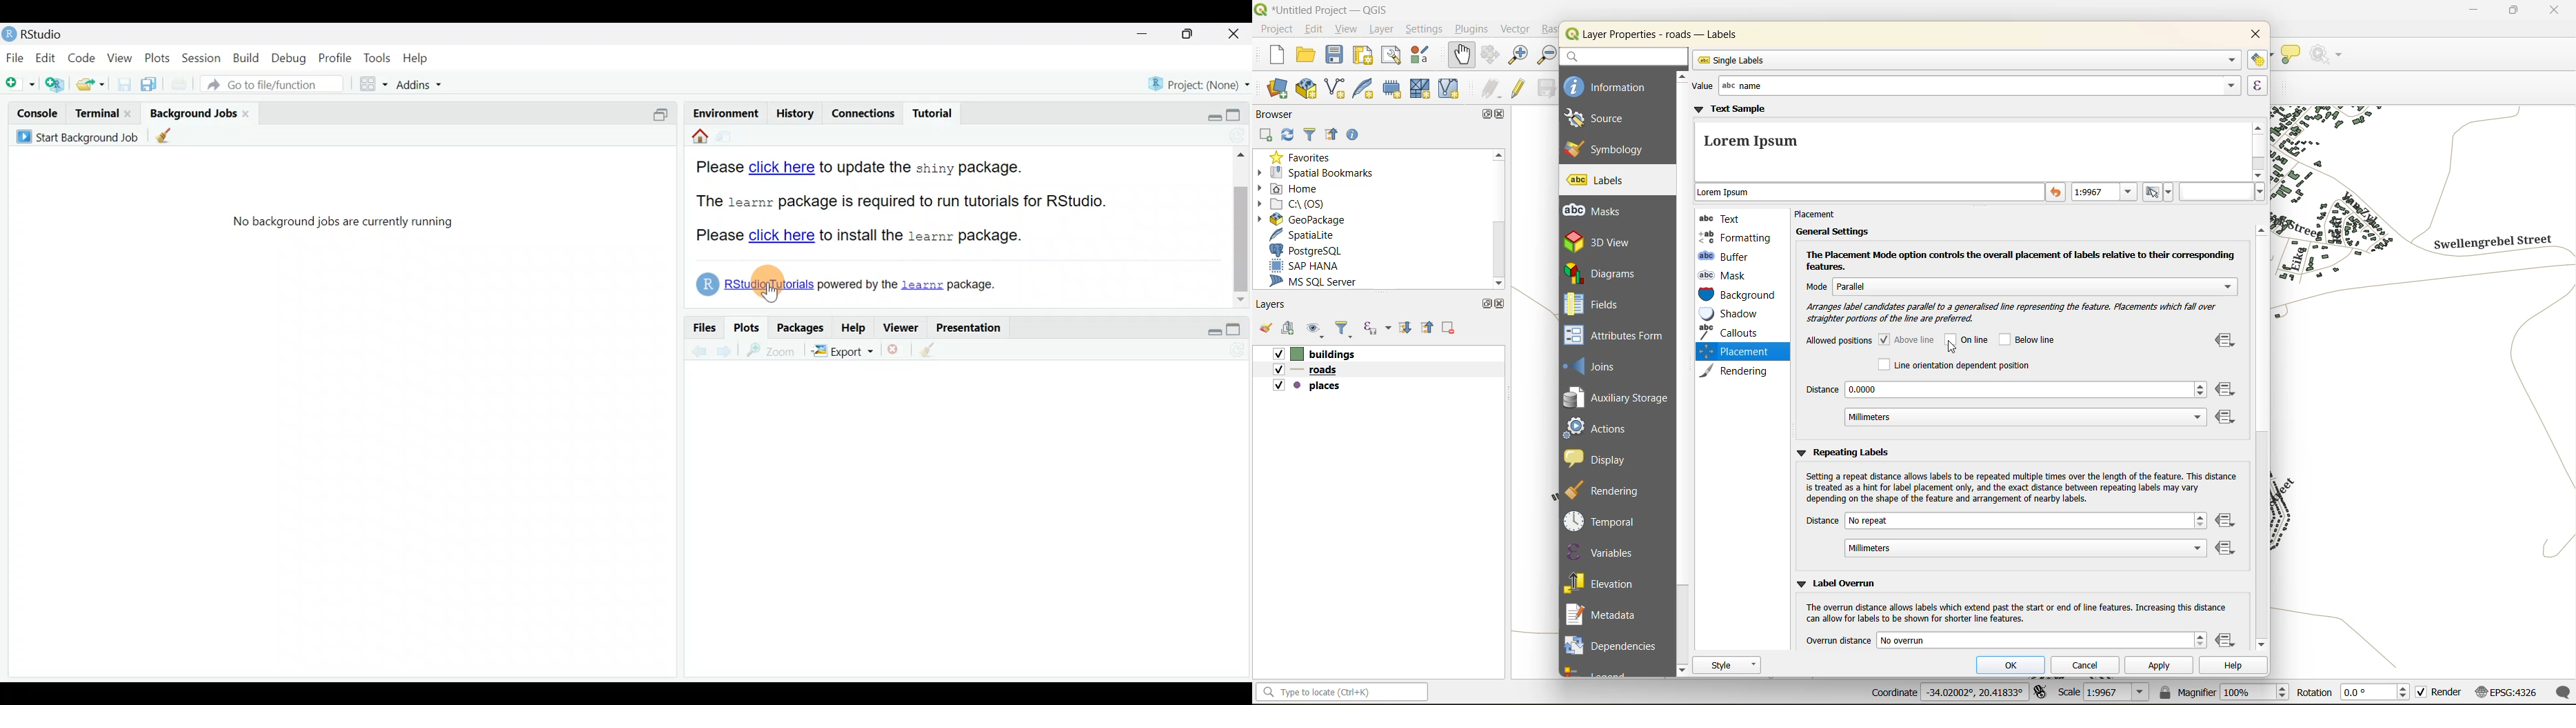 The width and height of the screenshot is (2576, 728). What do you see at coordinates (1146, 34) in the screenshot?
I see `Minimize` at bounding box center [1146, 34].